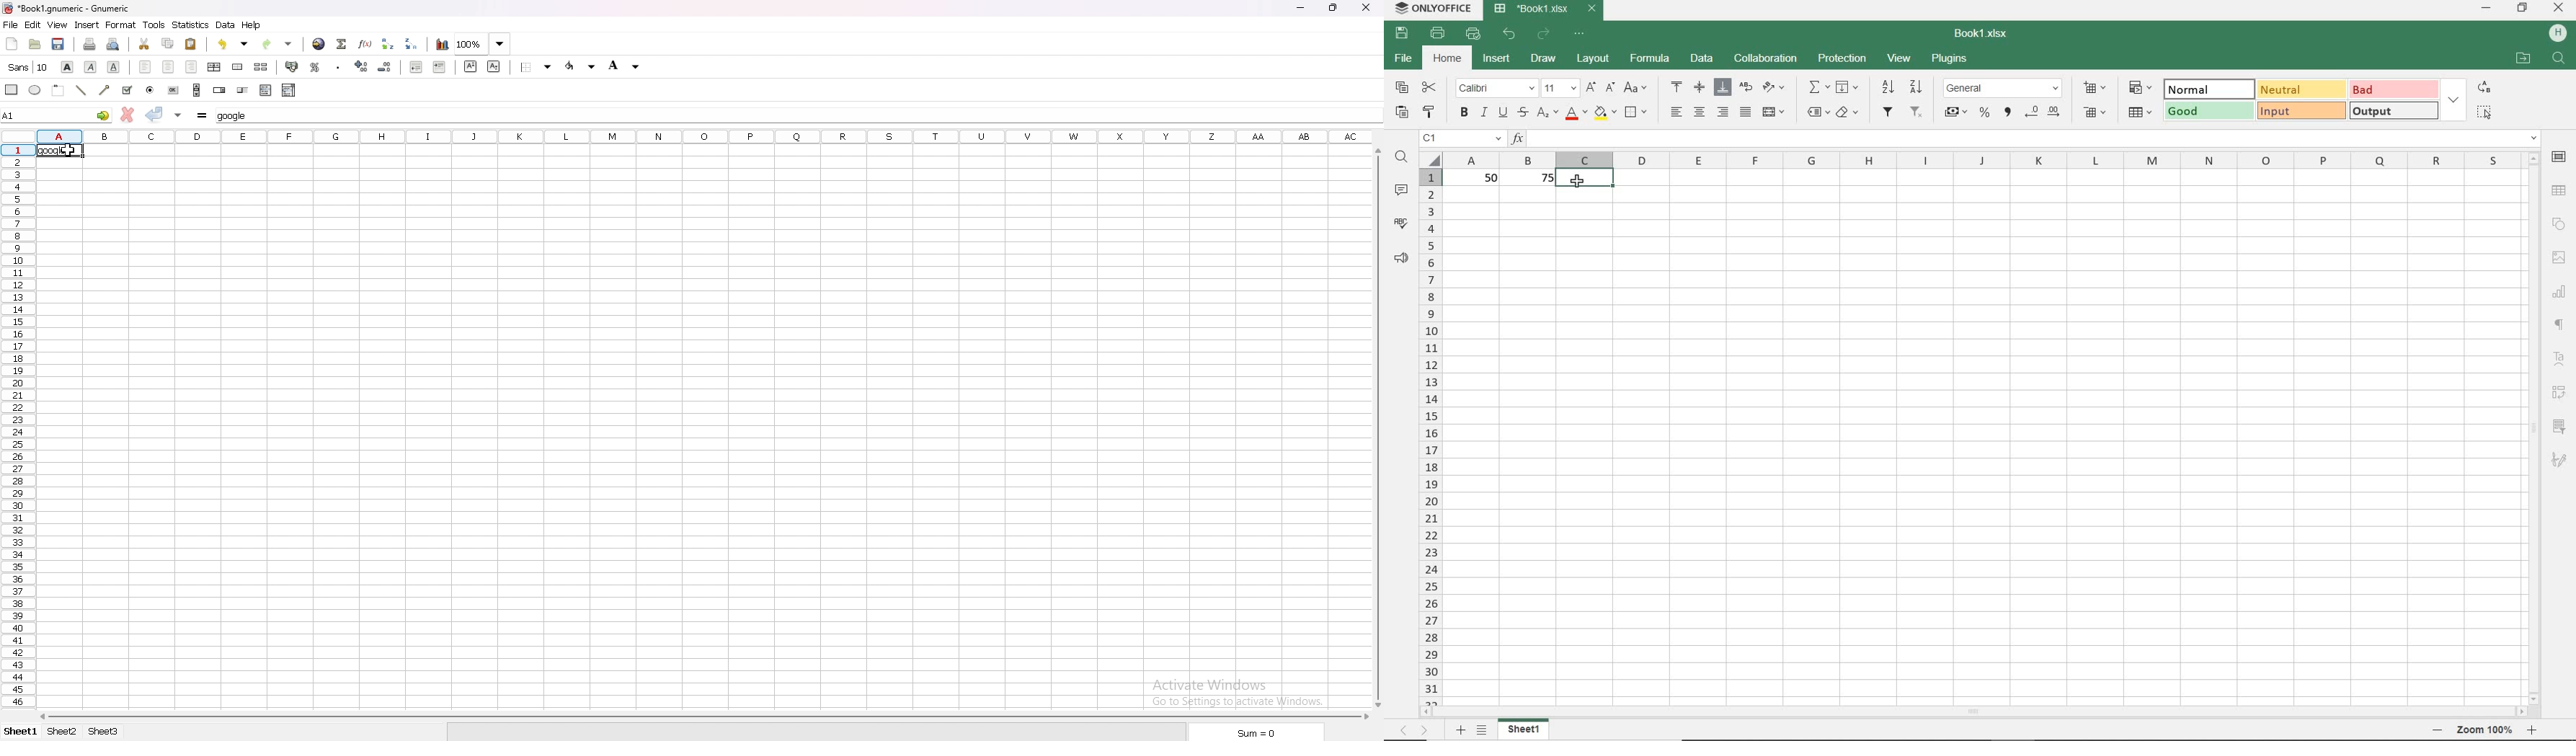 The width and height of the screenshot is (2576, 756). I want to click on 75, so click(1541, 180).